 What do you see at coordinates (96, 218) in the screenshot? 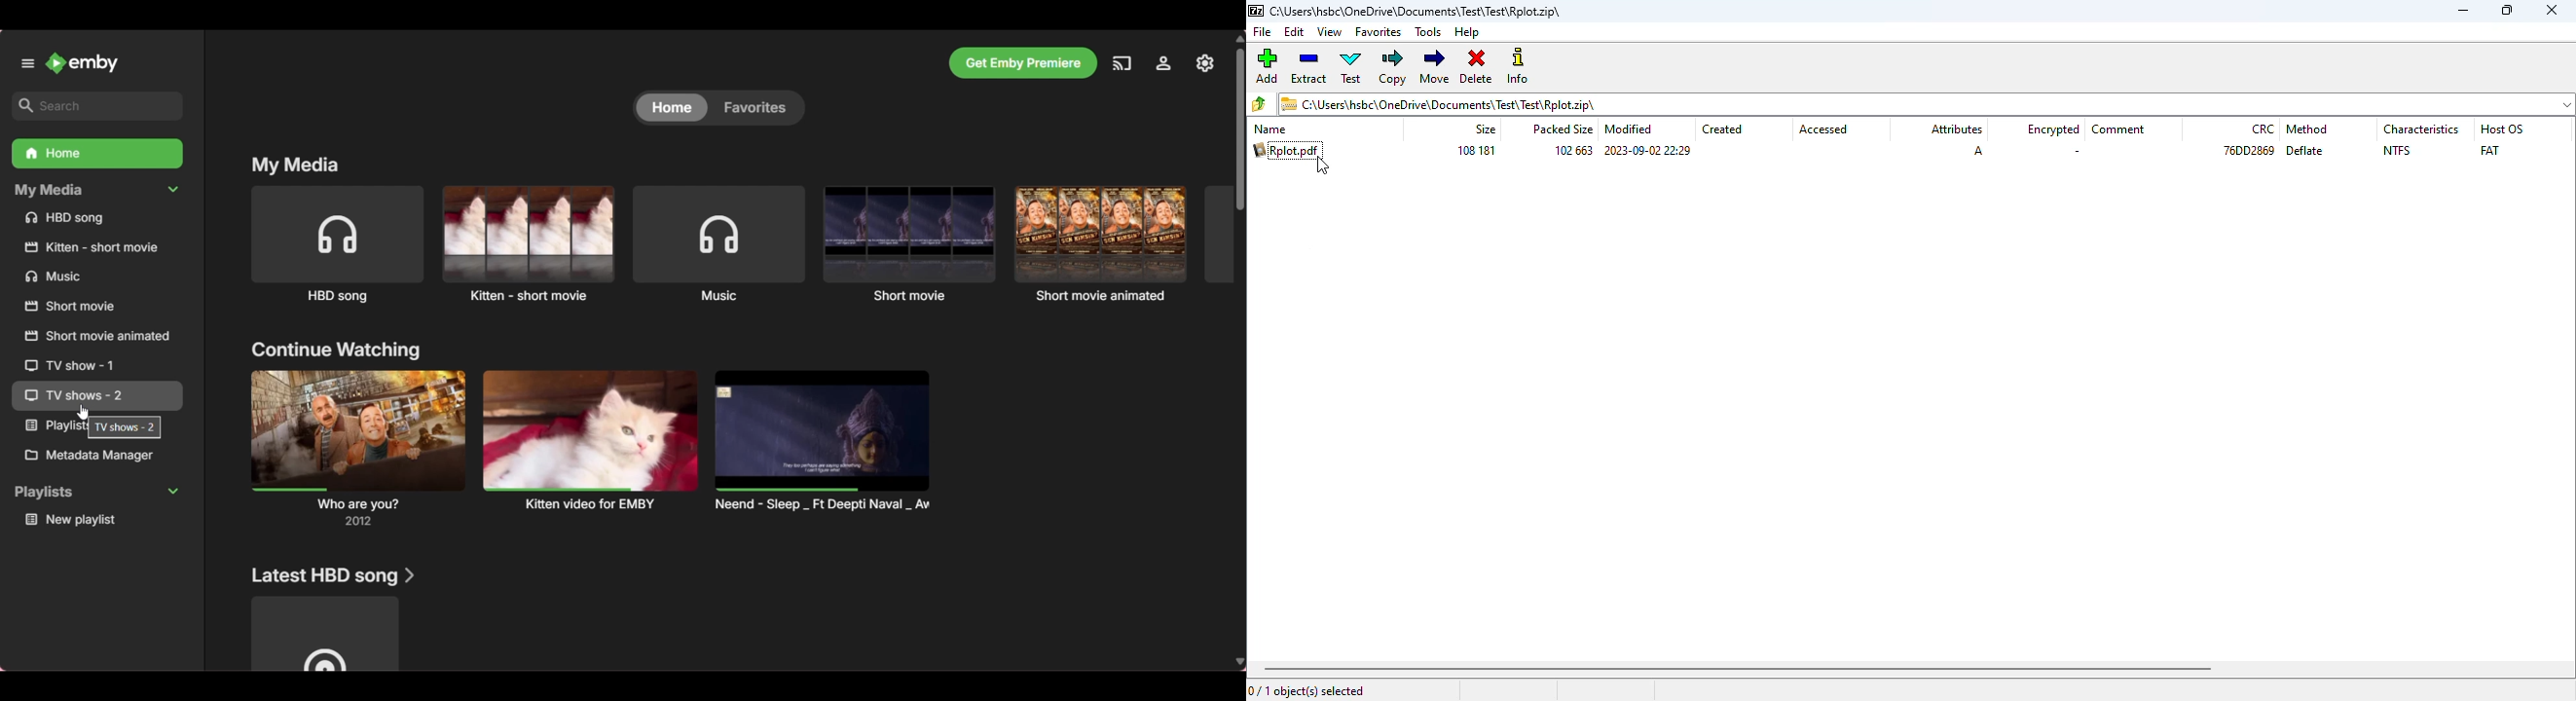
I see `Files under My Media` at bounding box center [96, 218].